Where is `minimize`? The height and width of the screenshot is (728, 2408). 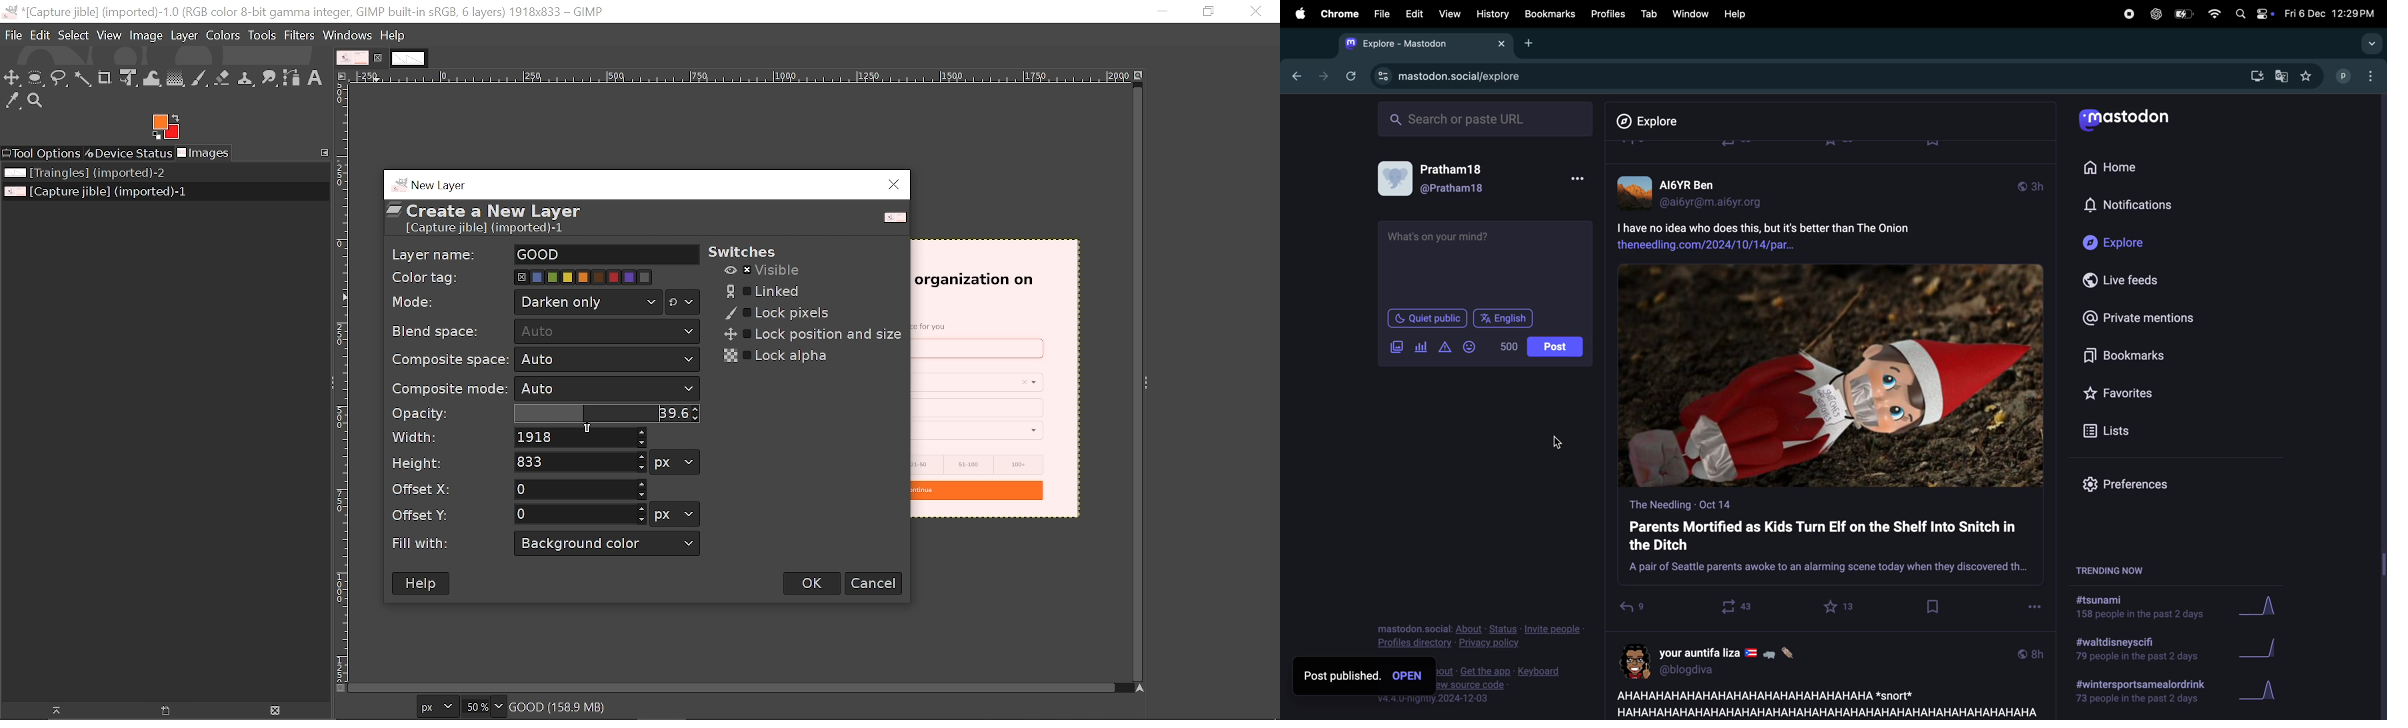
minimize is located at coordinates (1155, 11).